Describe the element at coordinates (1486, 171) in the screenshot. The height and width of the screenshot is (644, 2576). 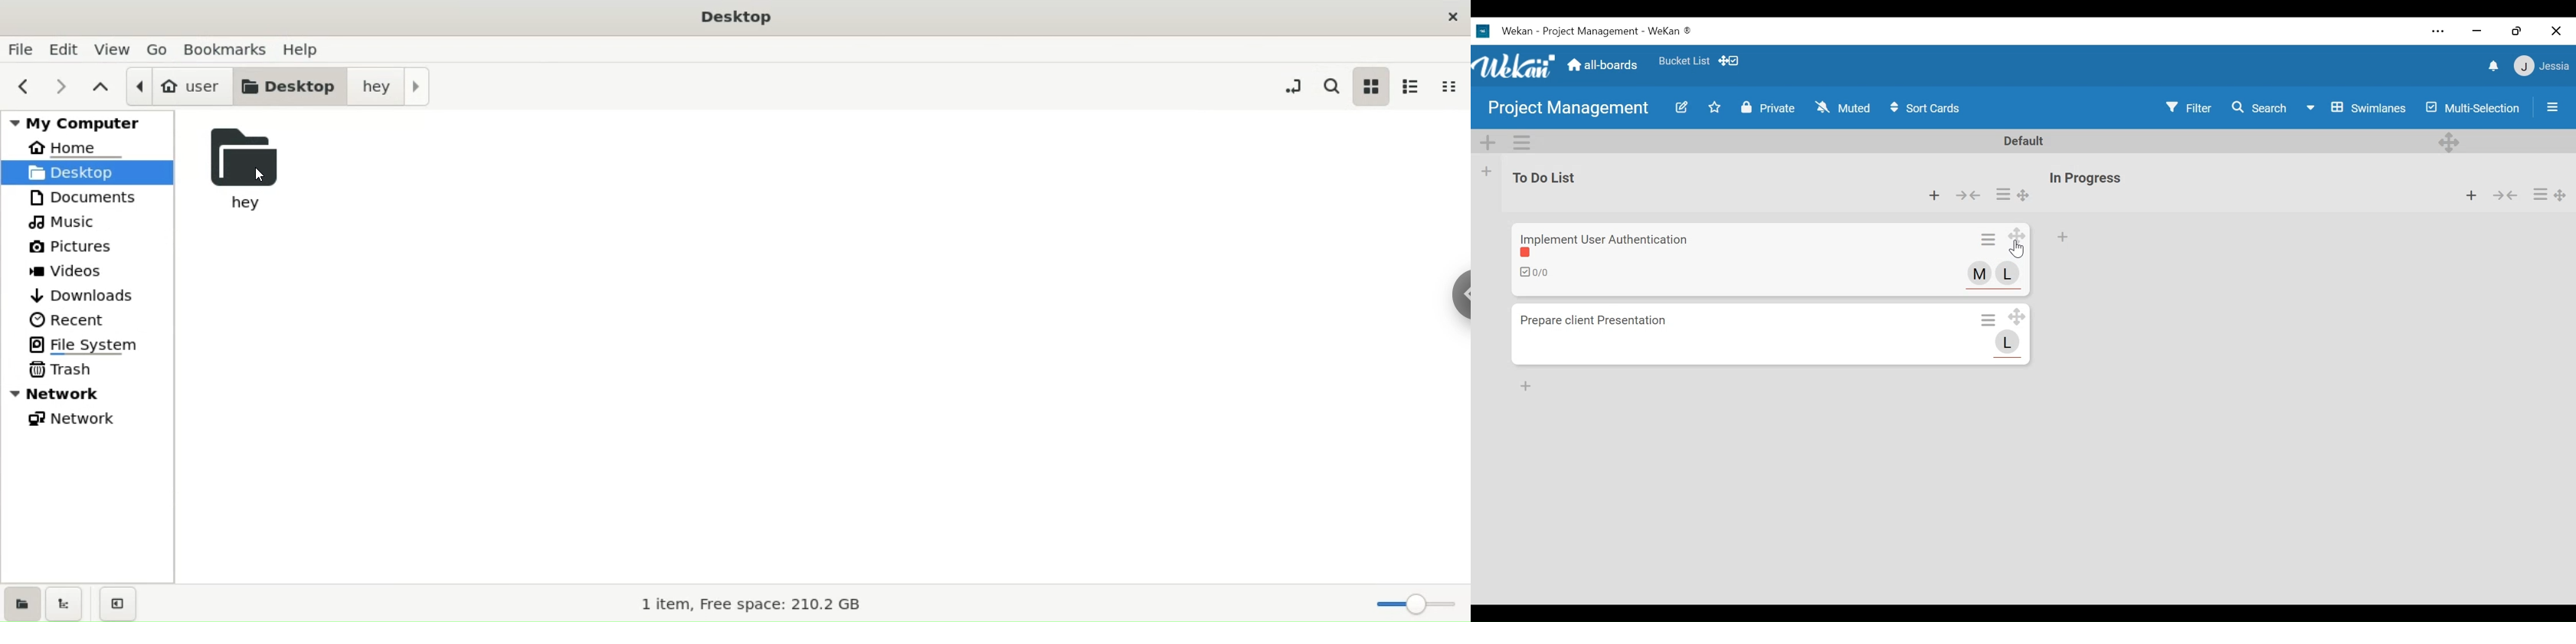
I see `Add list` at that location.